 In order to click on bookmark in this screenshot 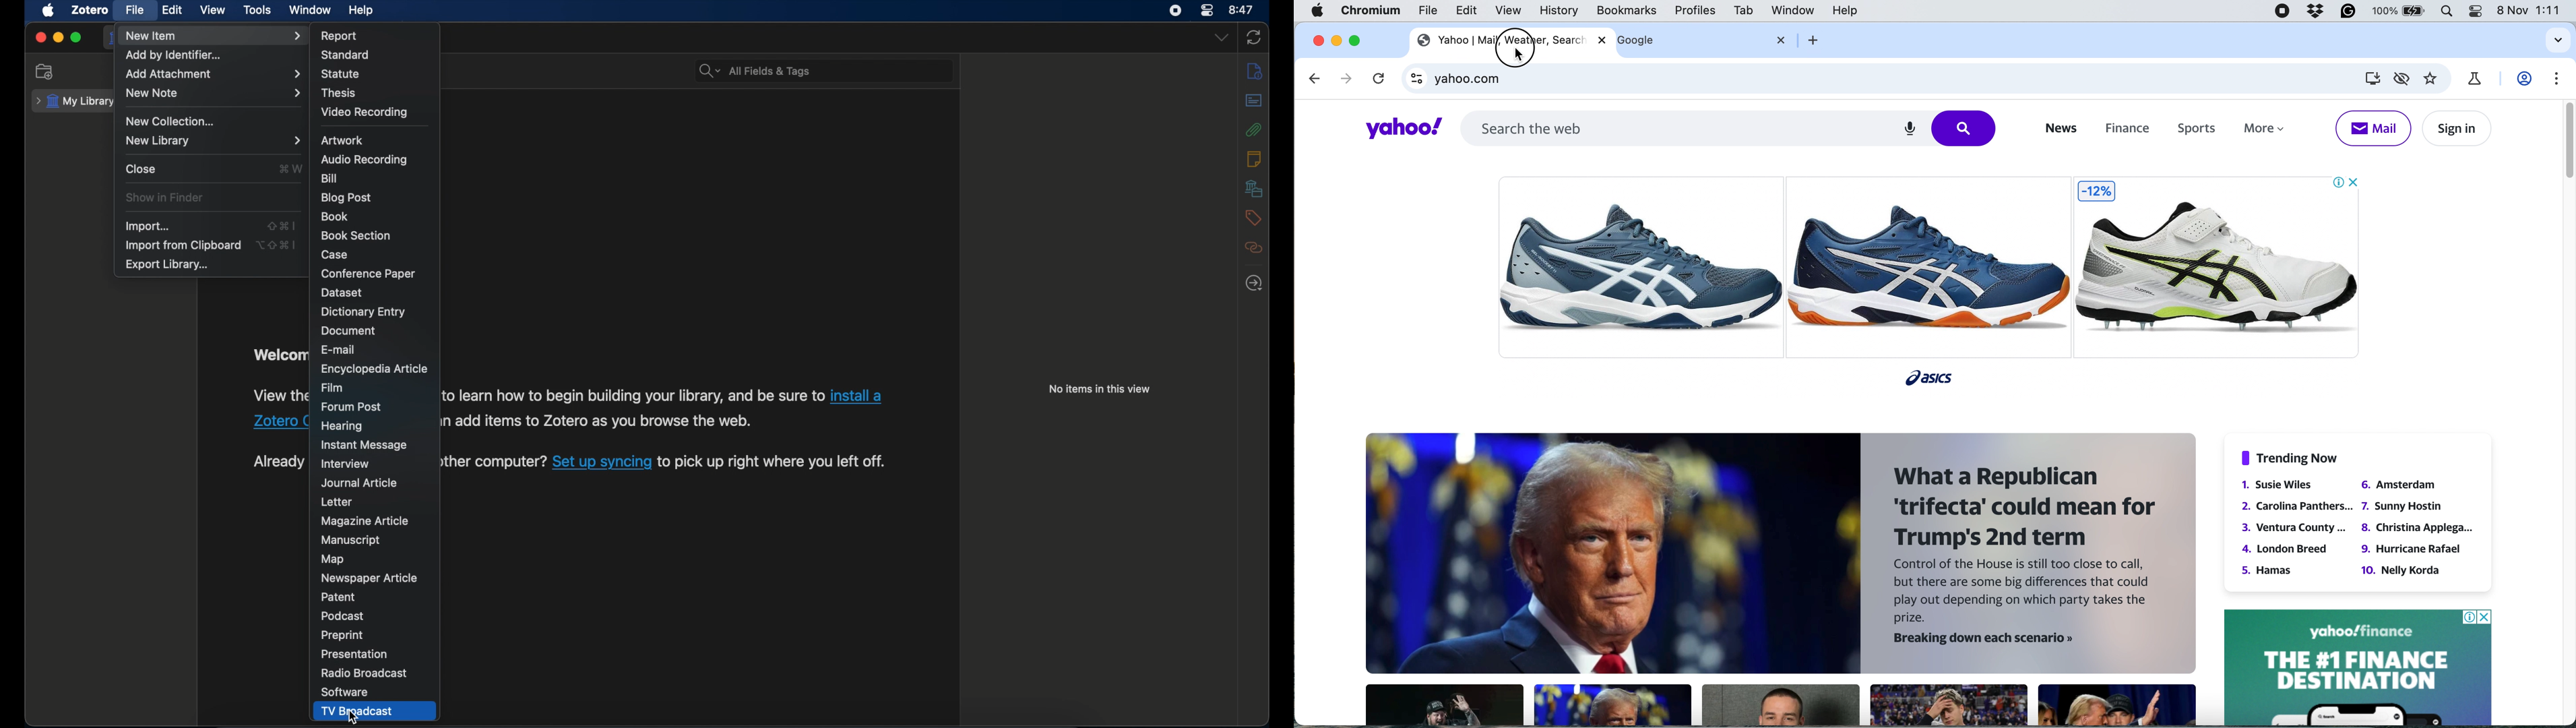, I will do `click(2432, 79)`.